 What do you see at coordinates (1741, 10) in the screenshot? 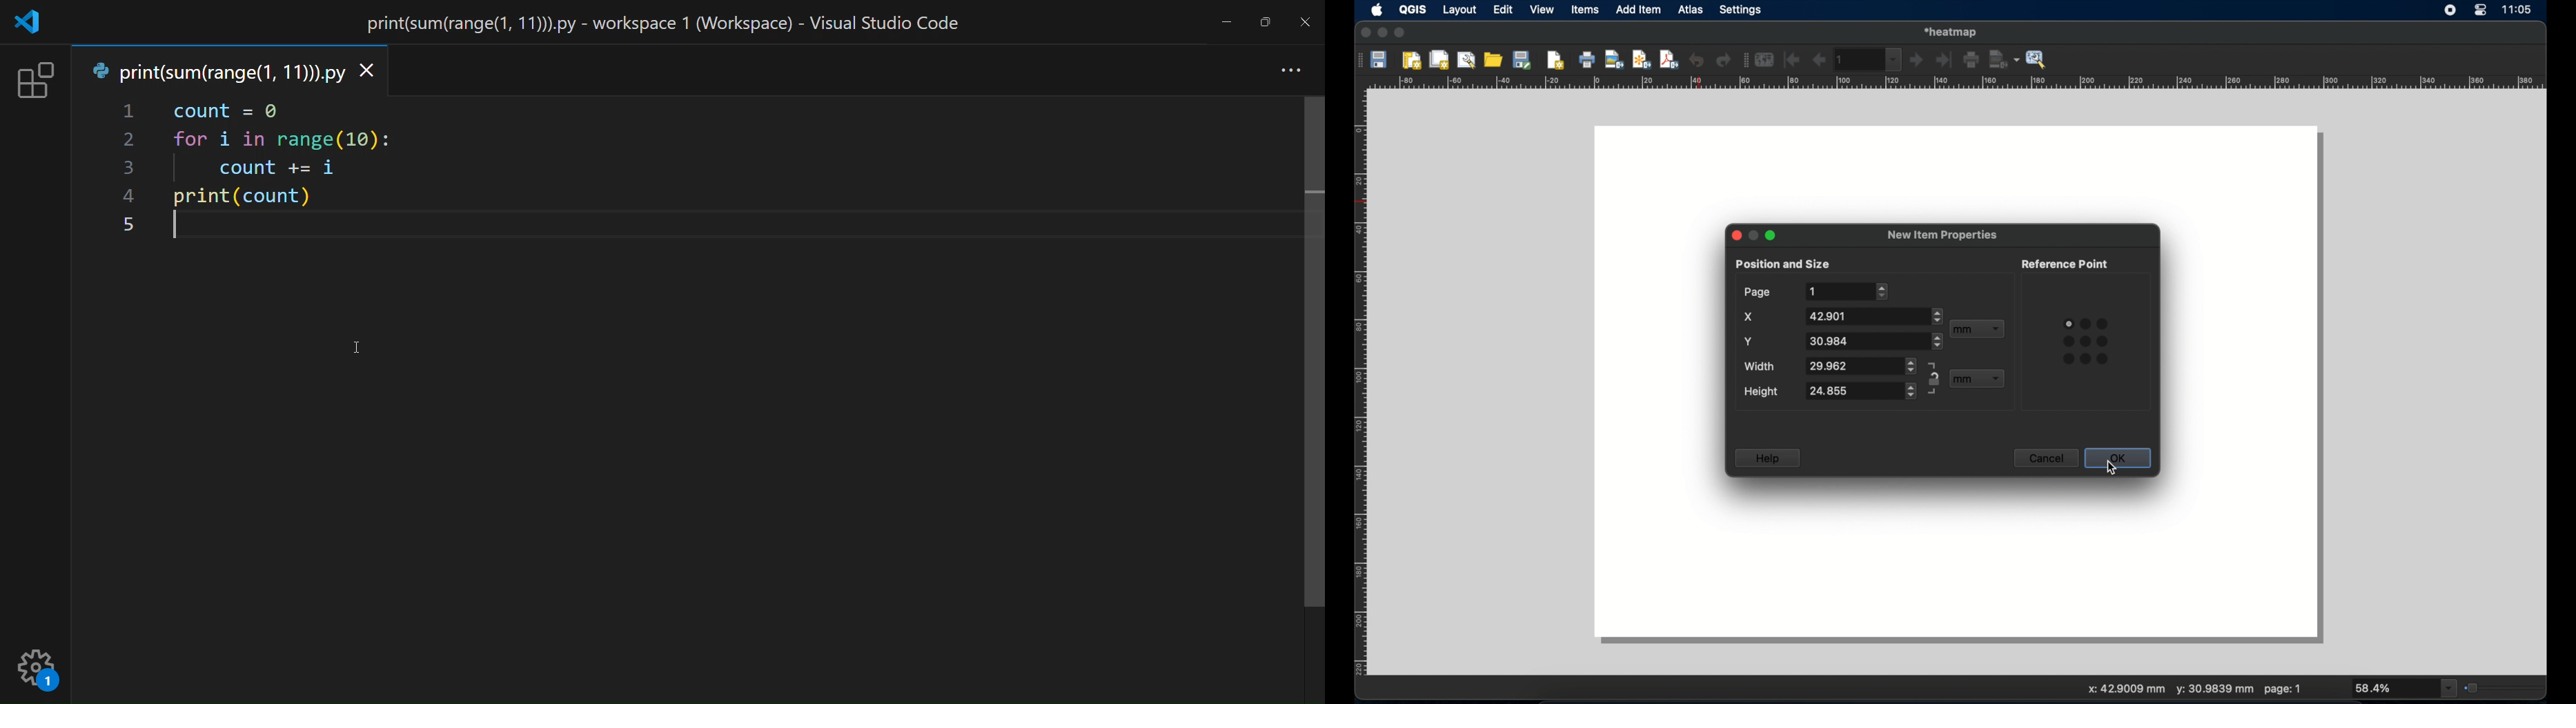
I see `settings` at bounding box center [1741, 10].